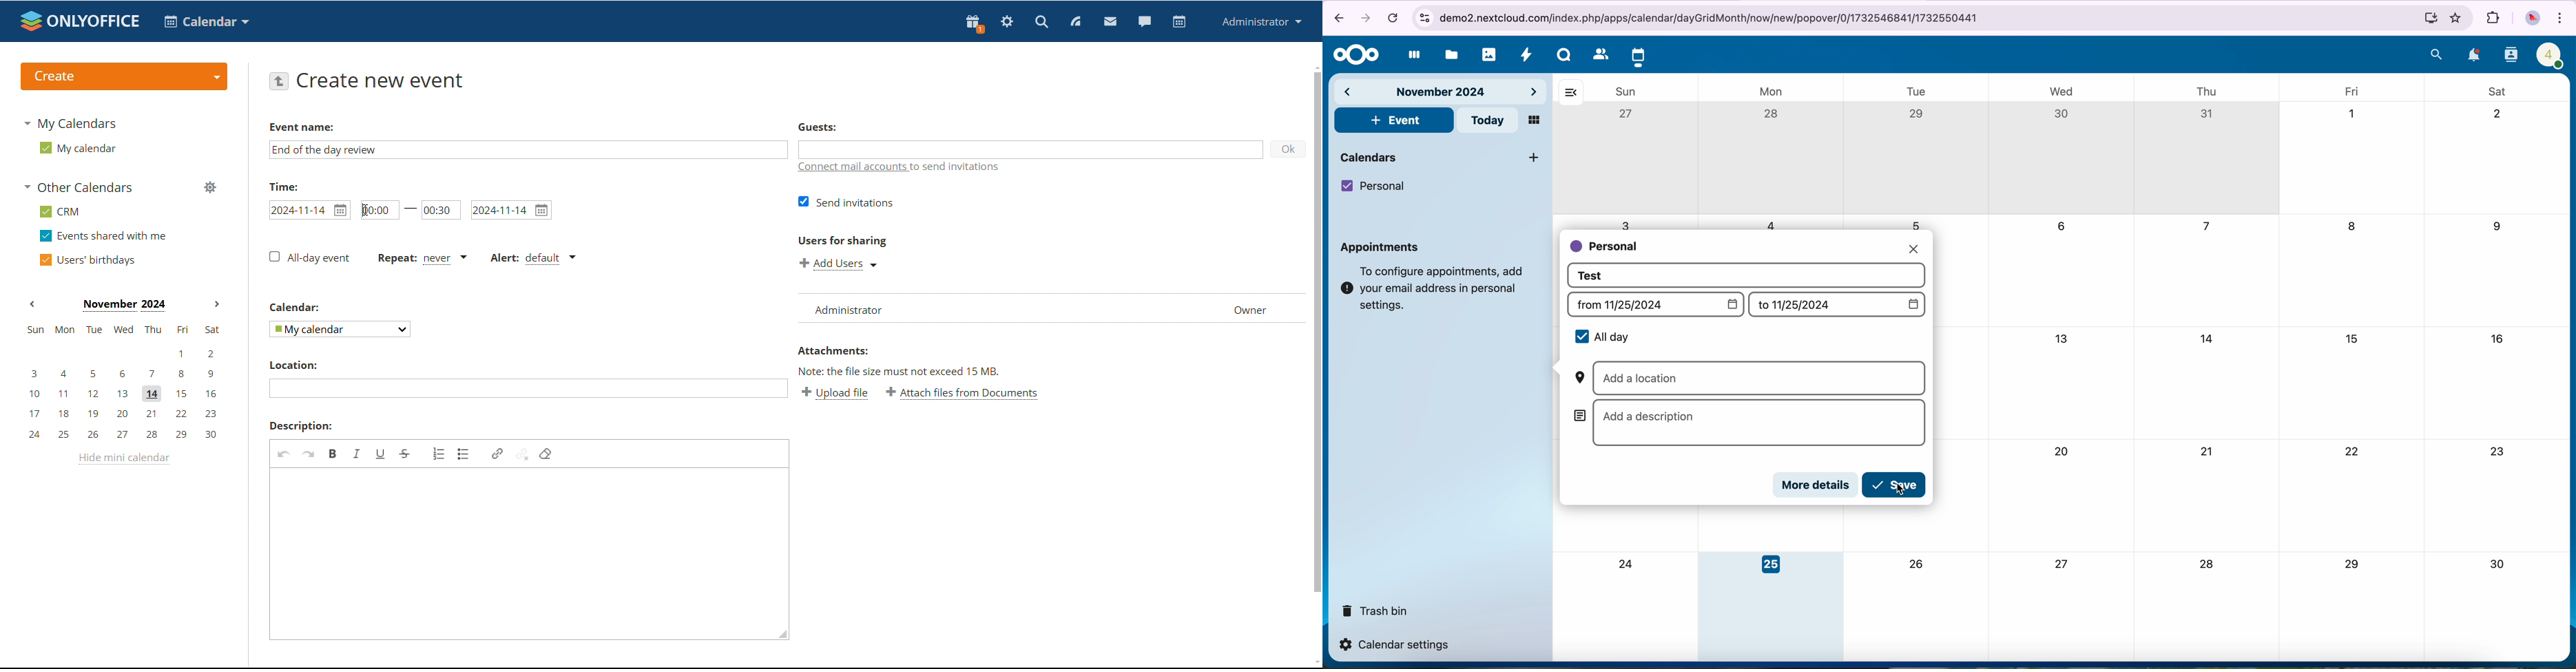 This screenshot has height=672, width=2576. What do you see at coordinates (2061, 226) in the screenshot?
I see `6` at bounding box center [2061, 226].